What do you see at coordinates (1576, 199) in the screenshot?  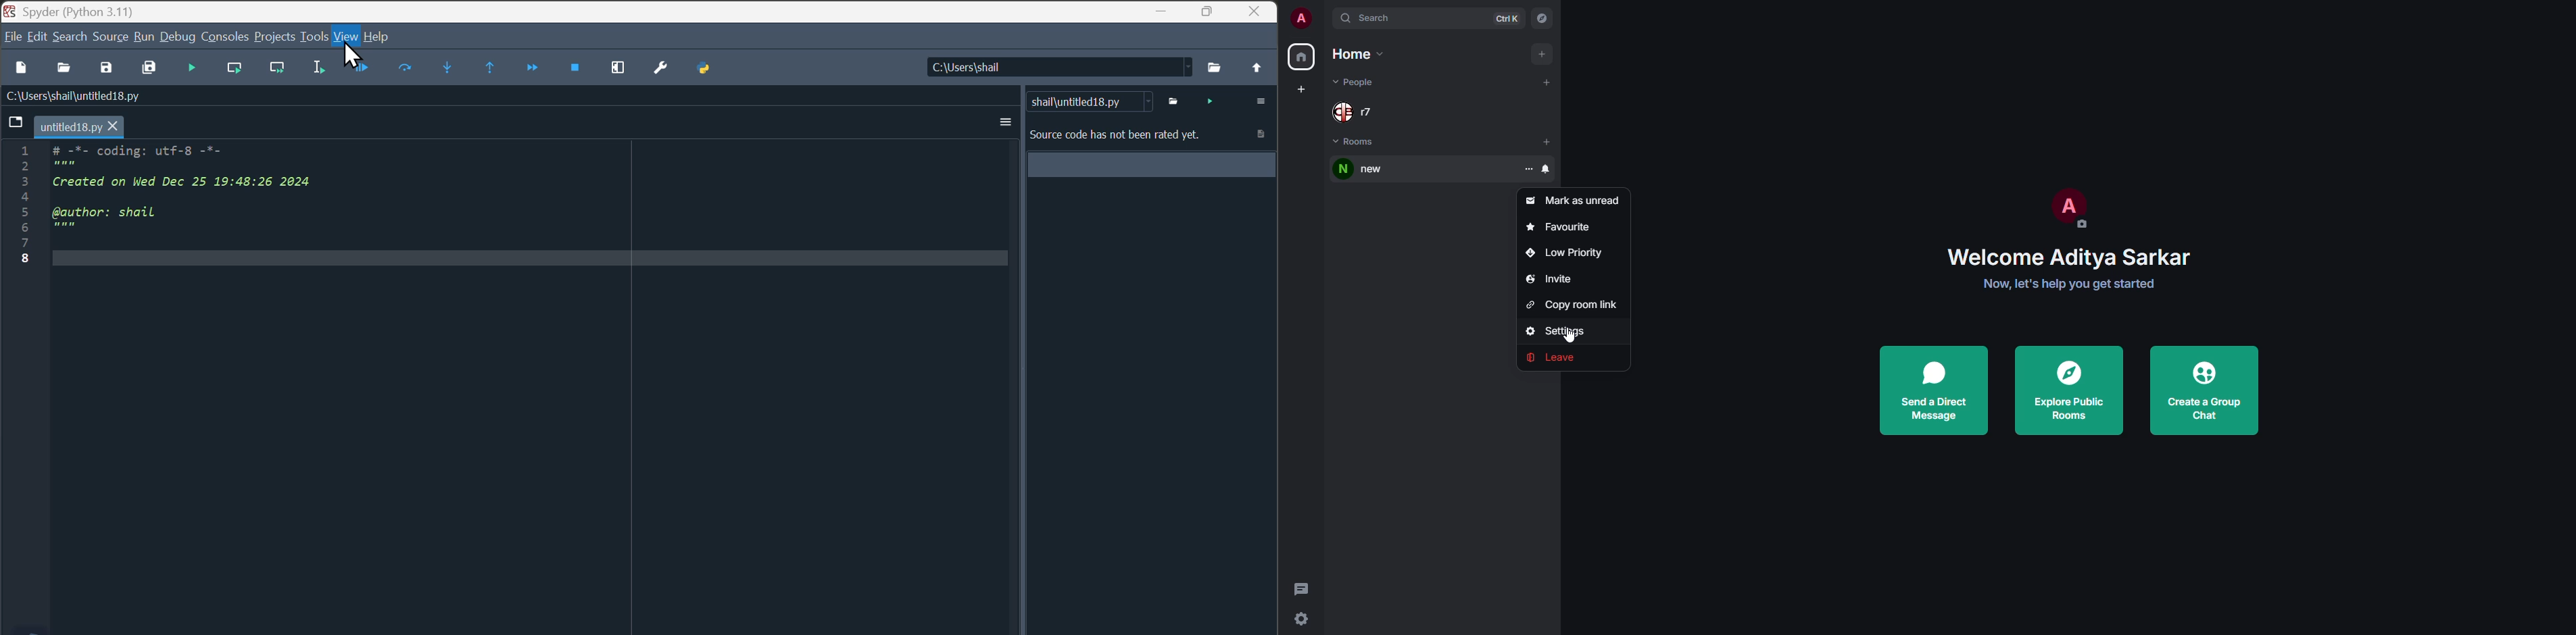 I see `mark as unread` at bounding box center [1576, 199].